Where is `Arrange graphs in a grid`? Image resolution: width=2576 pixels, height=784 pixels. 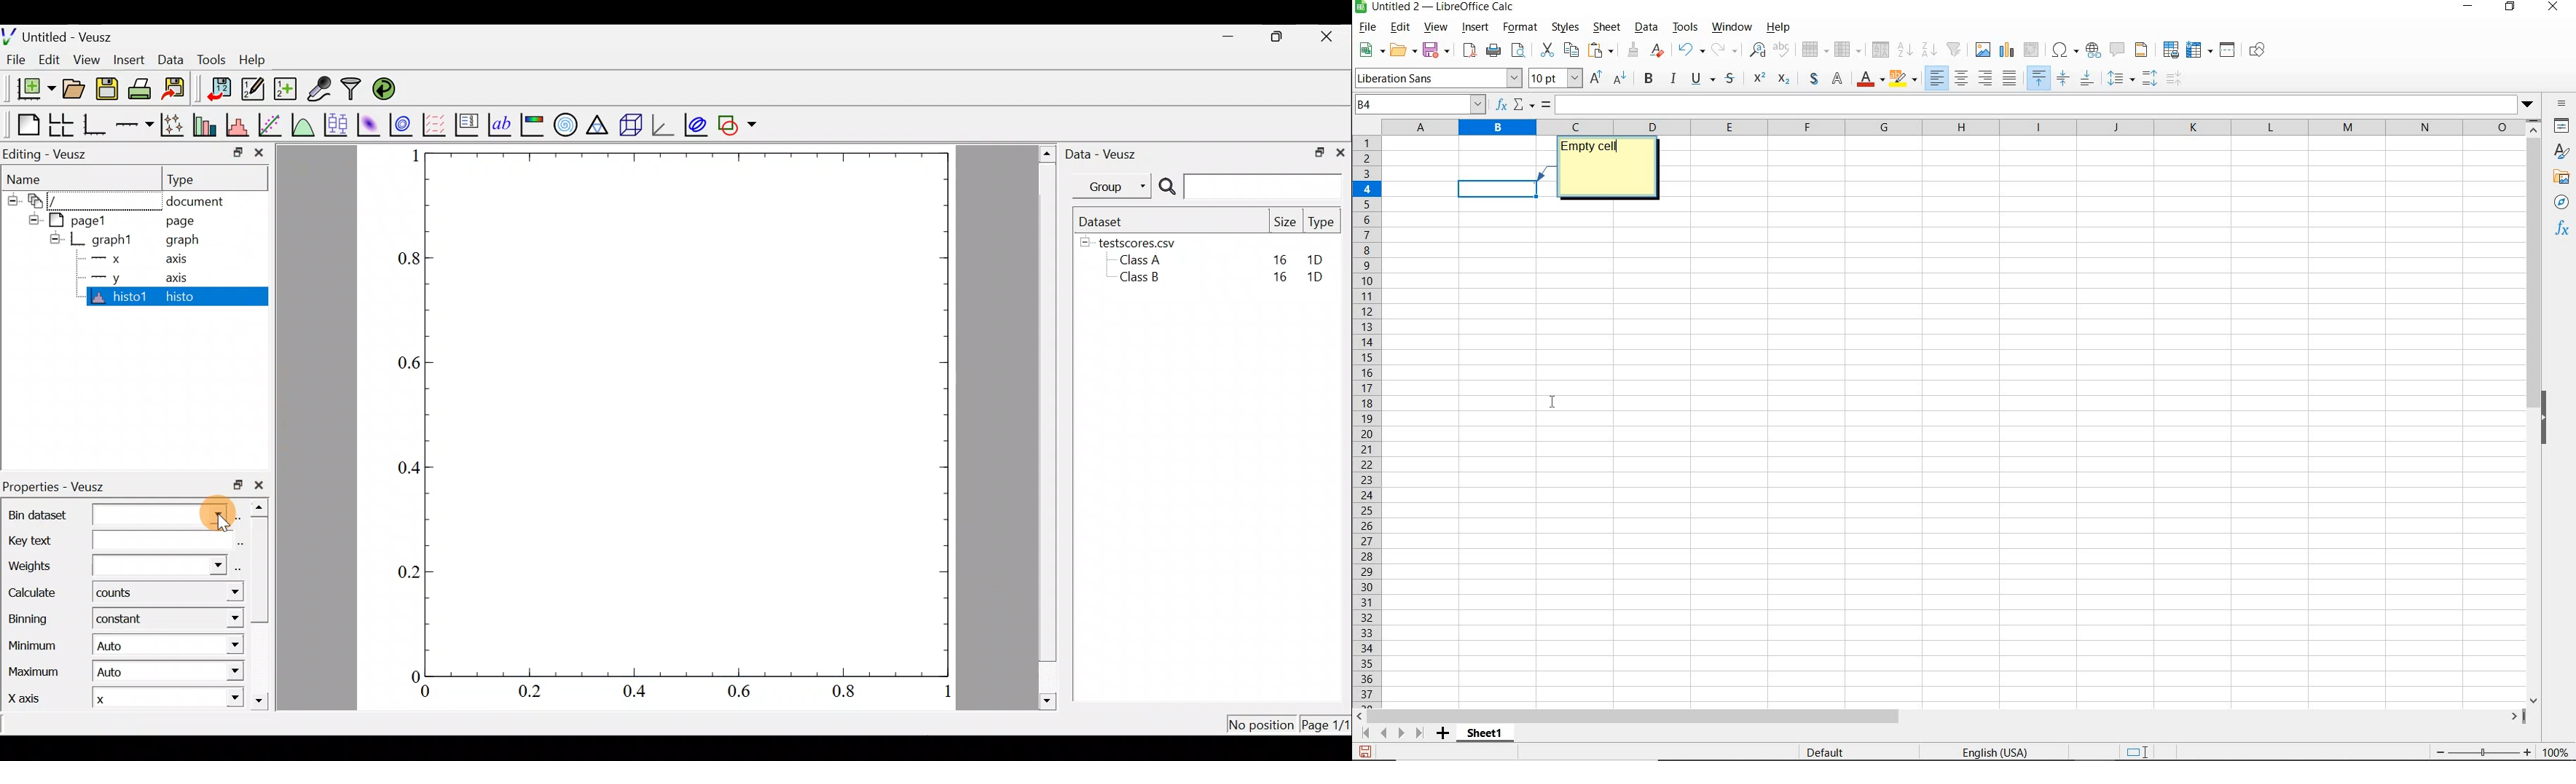
Arrange graphs in a grid is located at coordinates (62, 125).